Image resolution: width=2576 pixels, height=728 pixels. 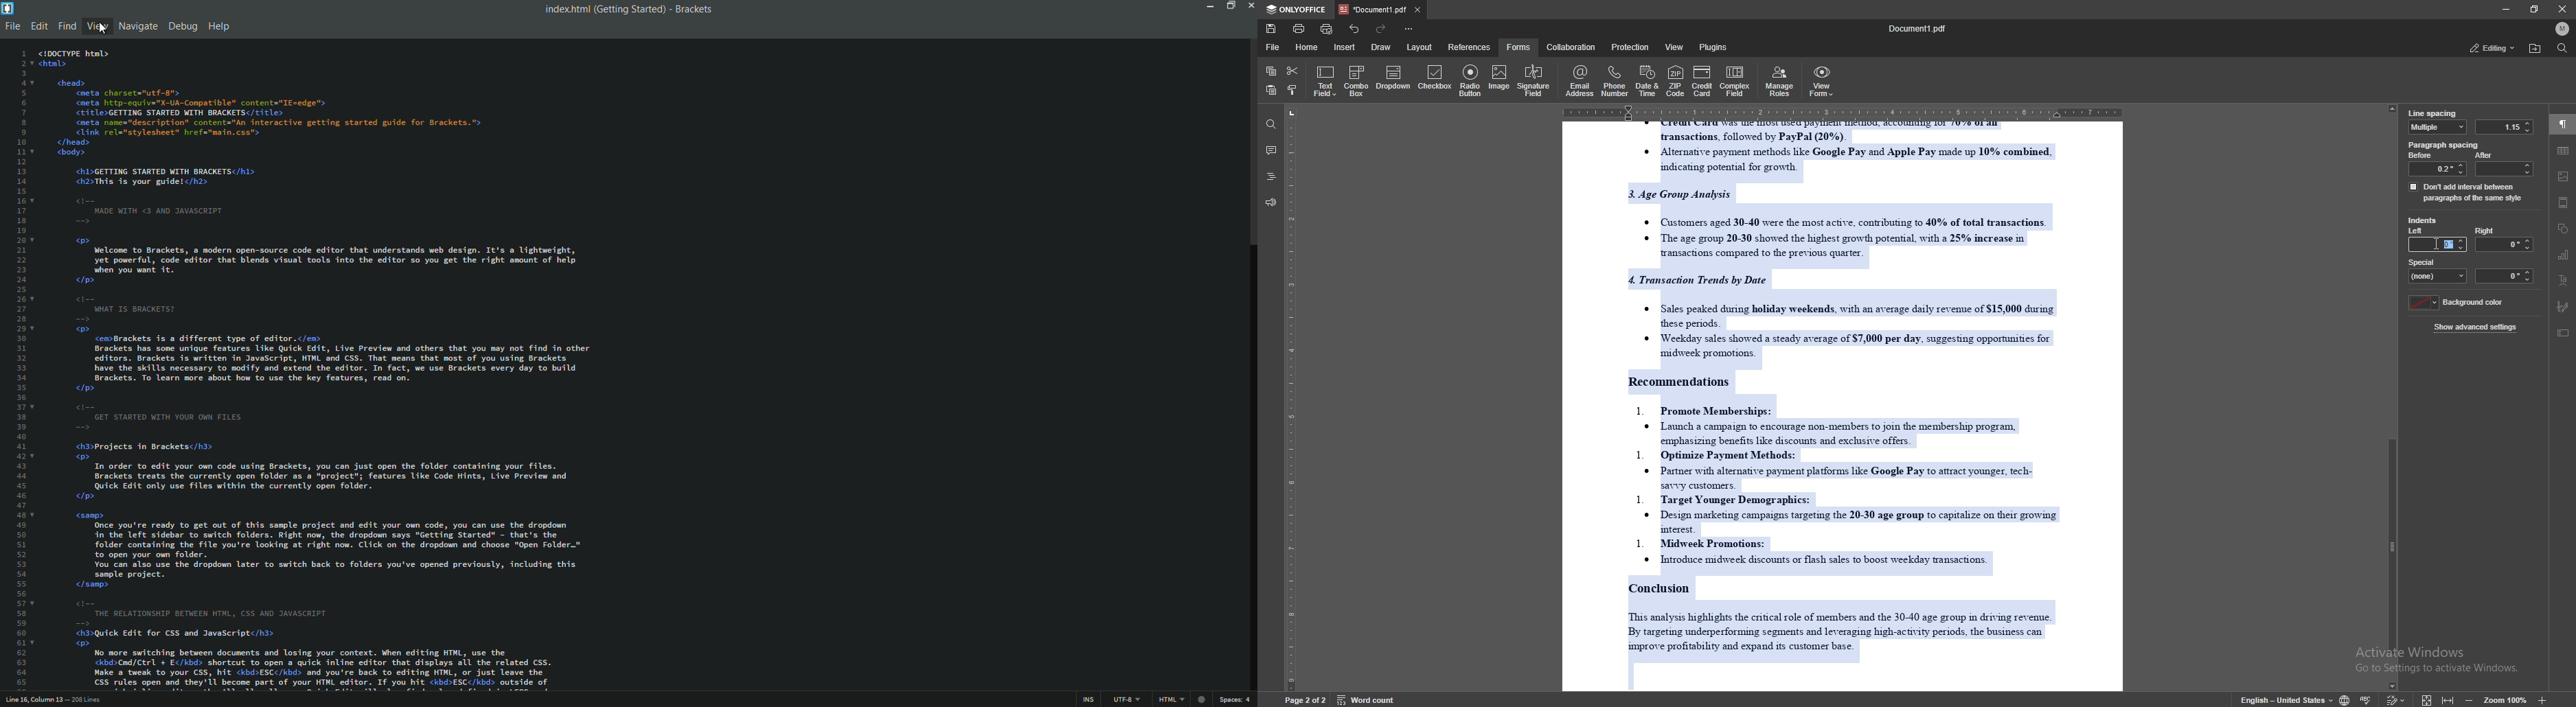 I want to click on file code, so click(x=348, y=369).